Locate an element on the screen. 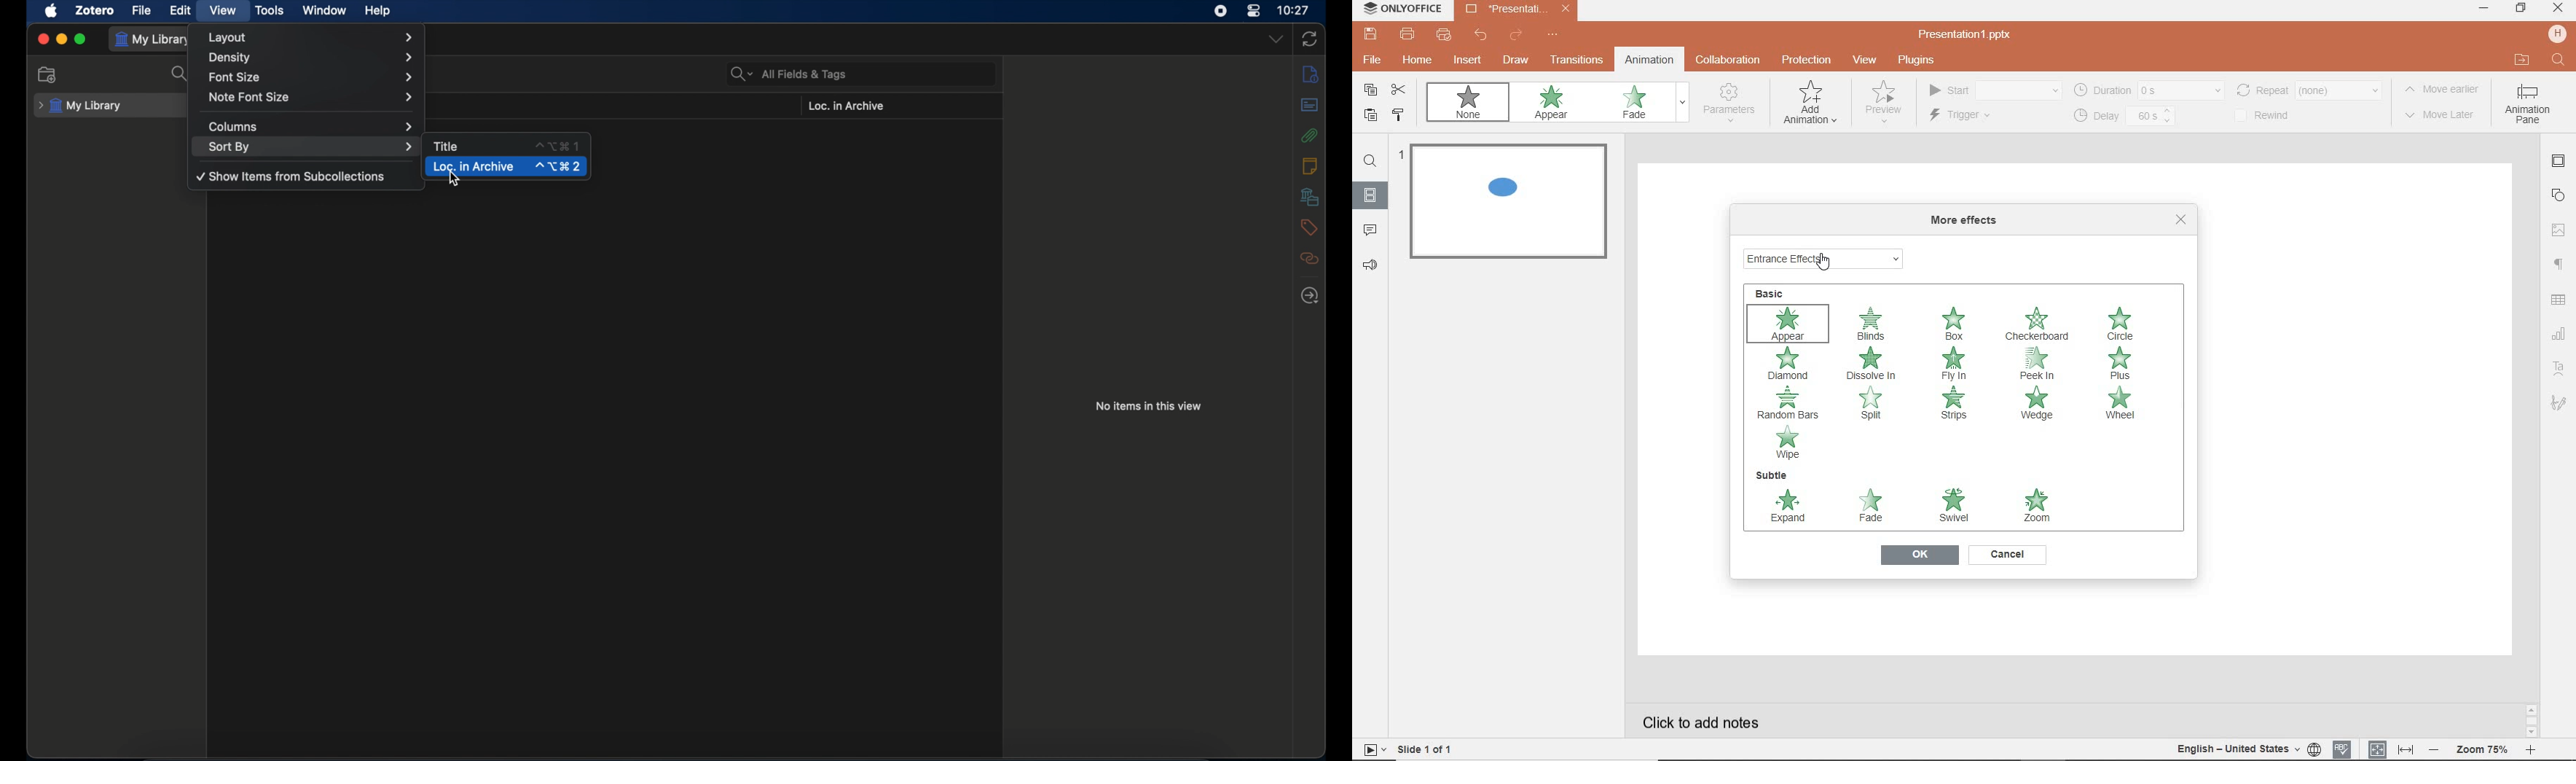  cursor is located at coordinates (456, 179).